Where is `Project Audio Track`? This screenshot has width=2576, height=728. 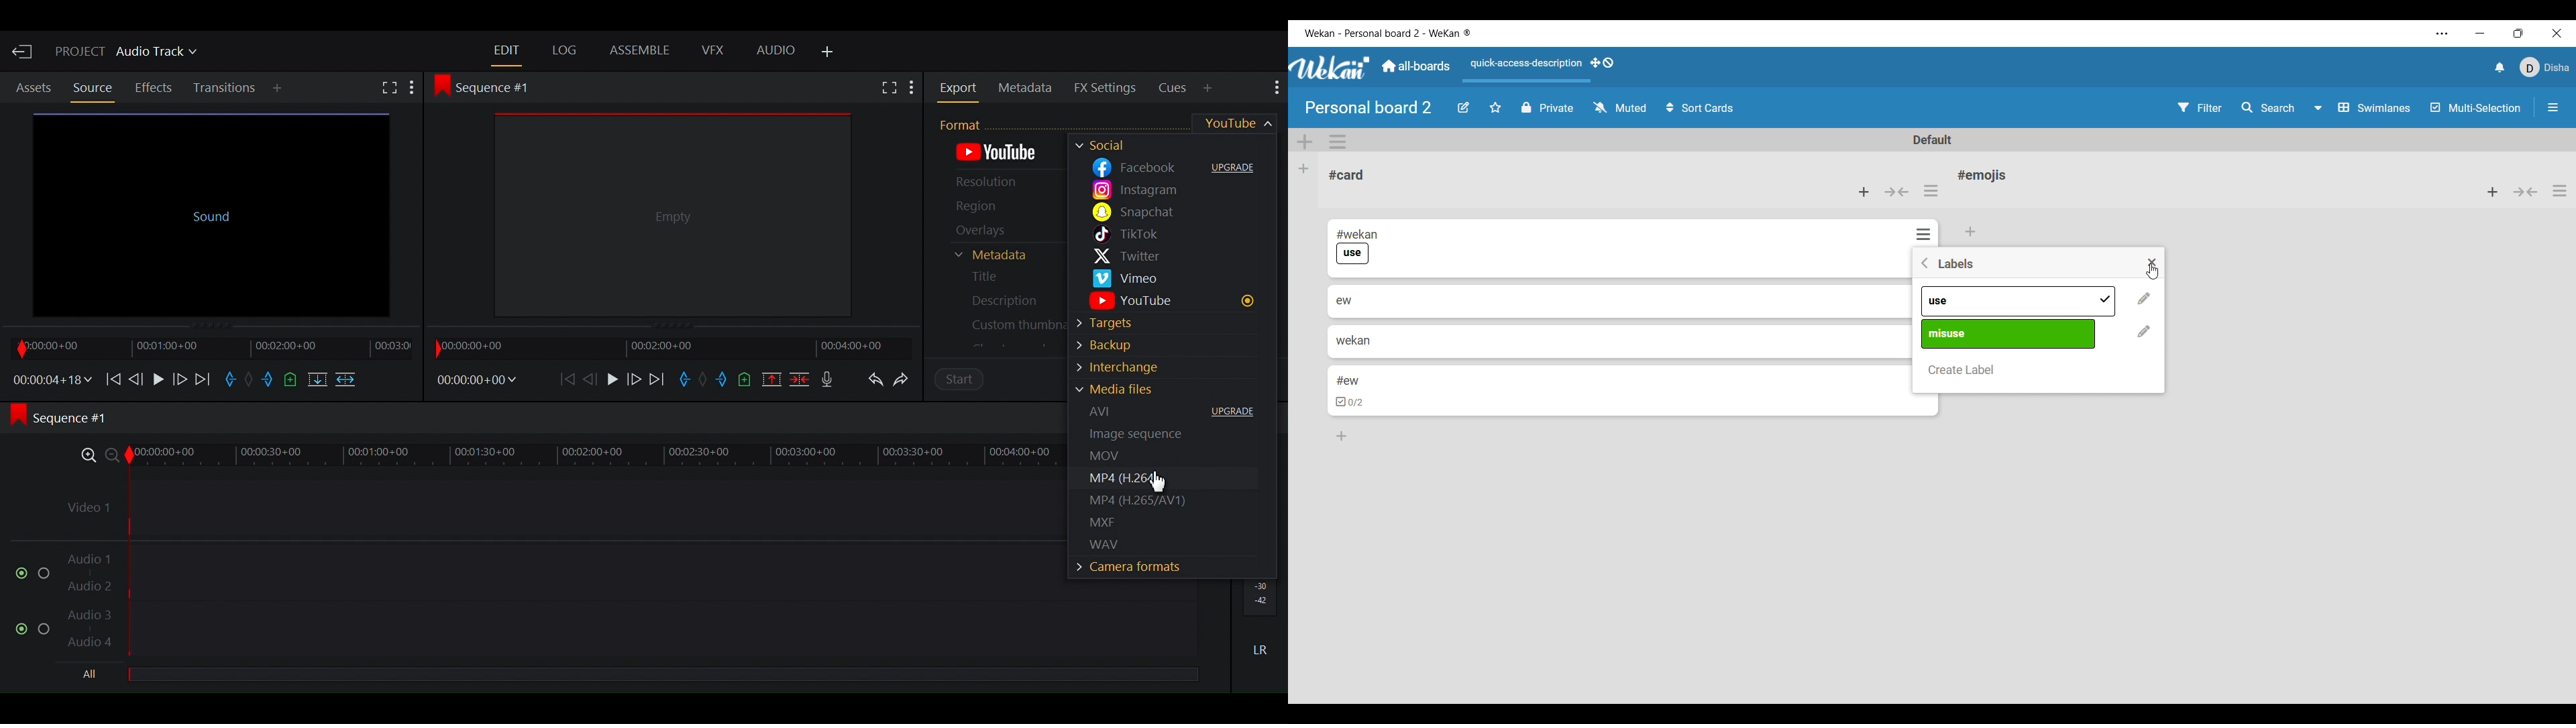
Project Audio Track is located at coordinates (127, 54).